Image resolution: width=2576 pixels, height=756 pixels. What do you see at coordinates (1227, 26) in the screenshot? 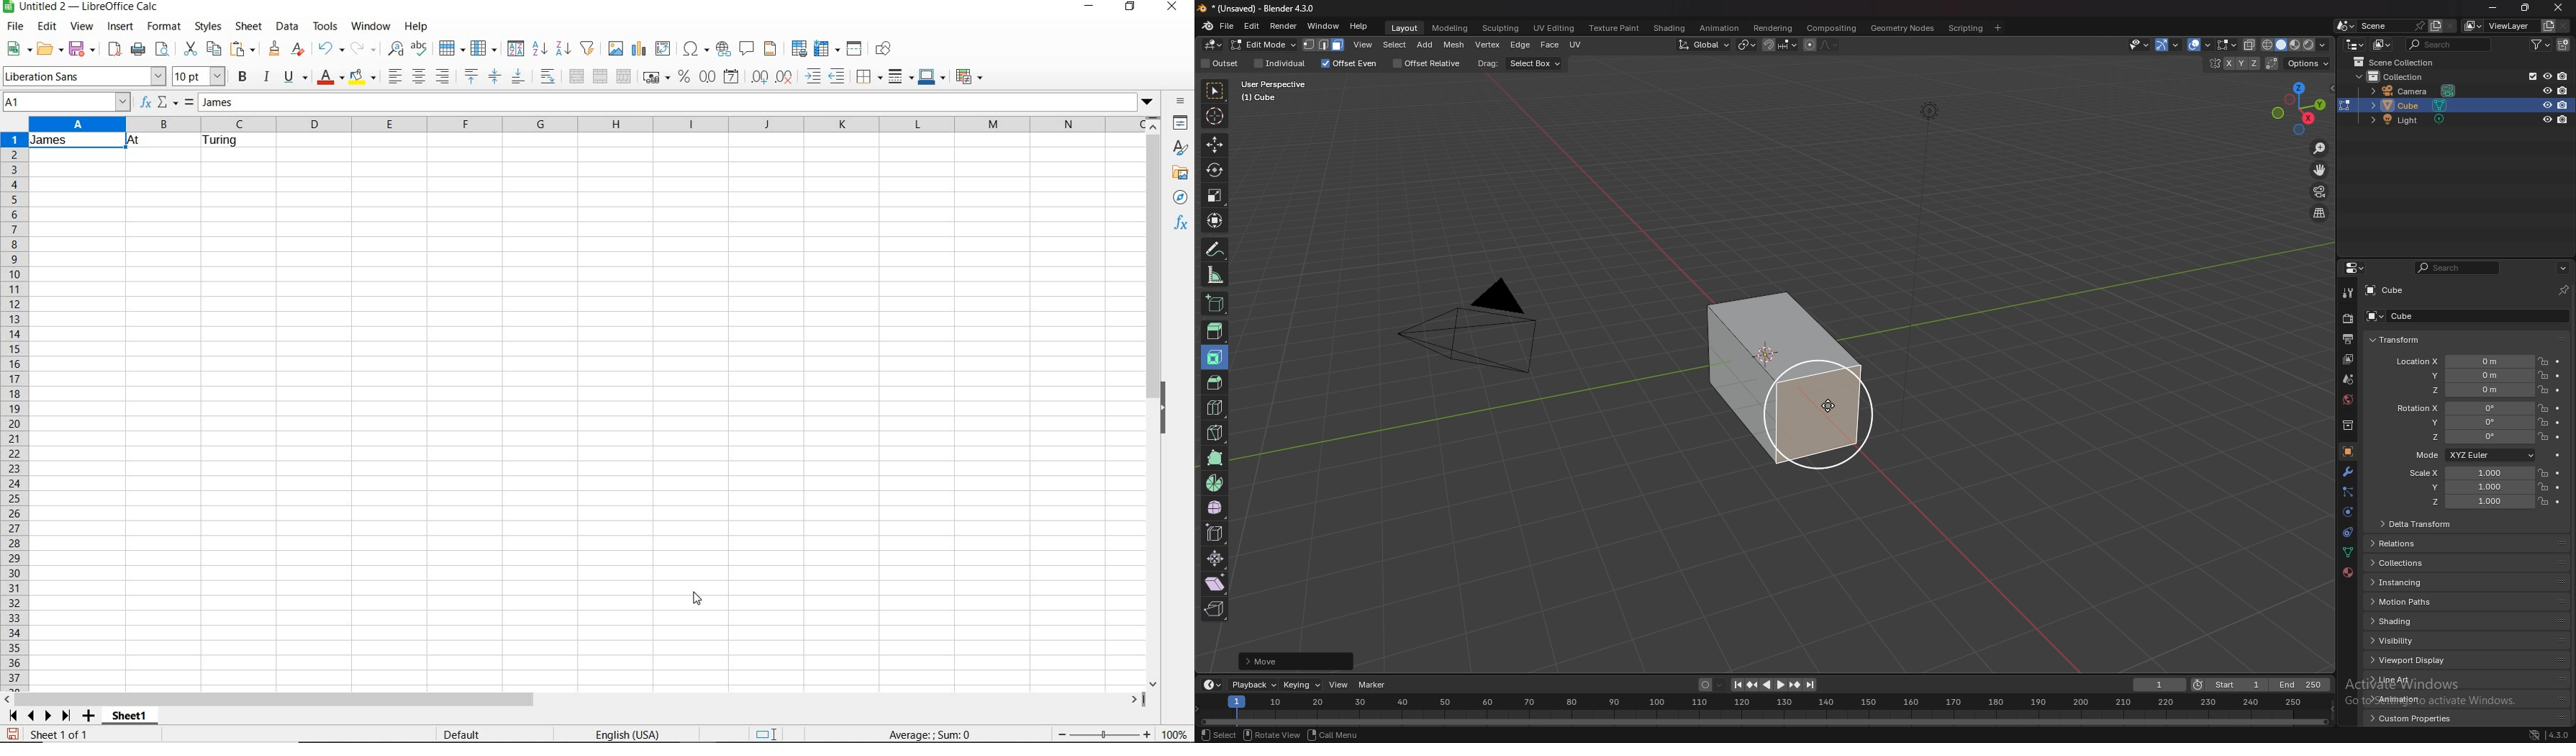
I see `file` at bounding box center [1227, 26].